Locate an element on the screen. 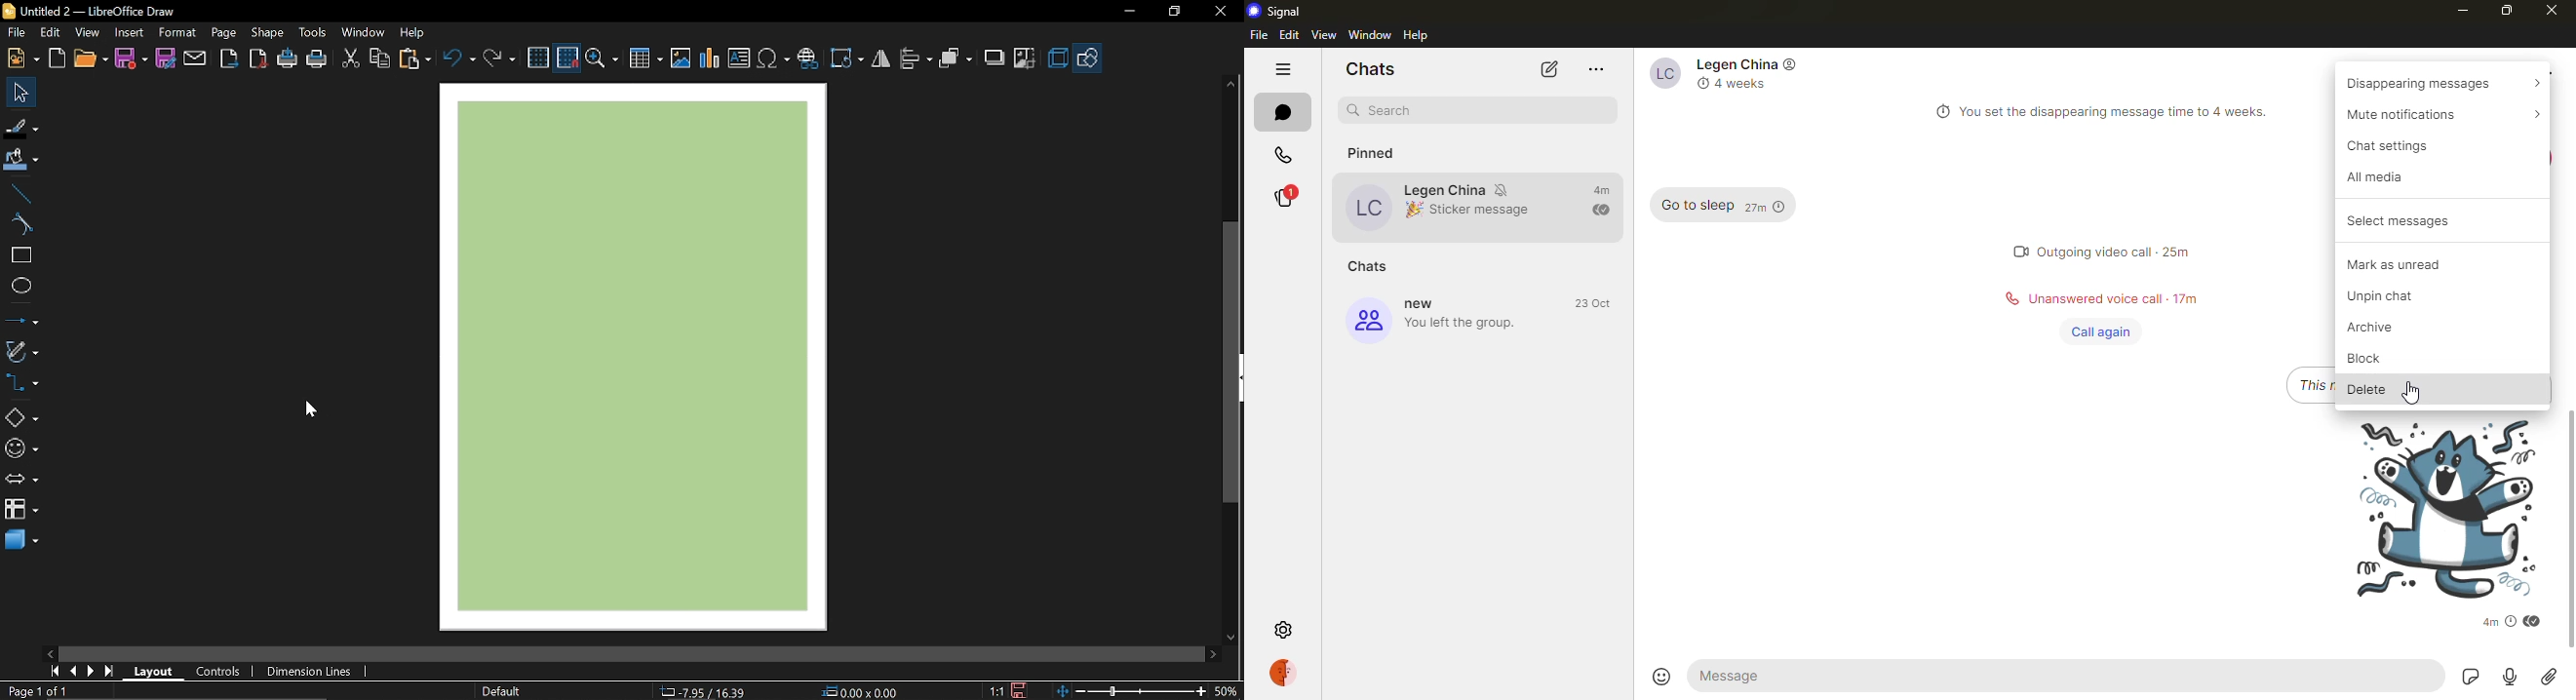 The height and width of the screenshot is (700, 2576). Ellipse is located at coordinates (19, 289).